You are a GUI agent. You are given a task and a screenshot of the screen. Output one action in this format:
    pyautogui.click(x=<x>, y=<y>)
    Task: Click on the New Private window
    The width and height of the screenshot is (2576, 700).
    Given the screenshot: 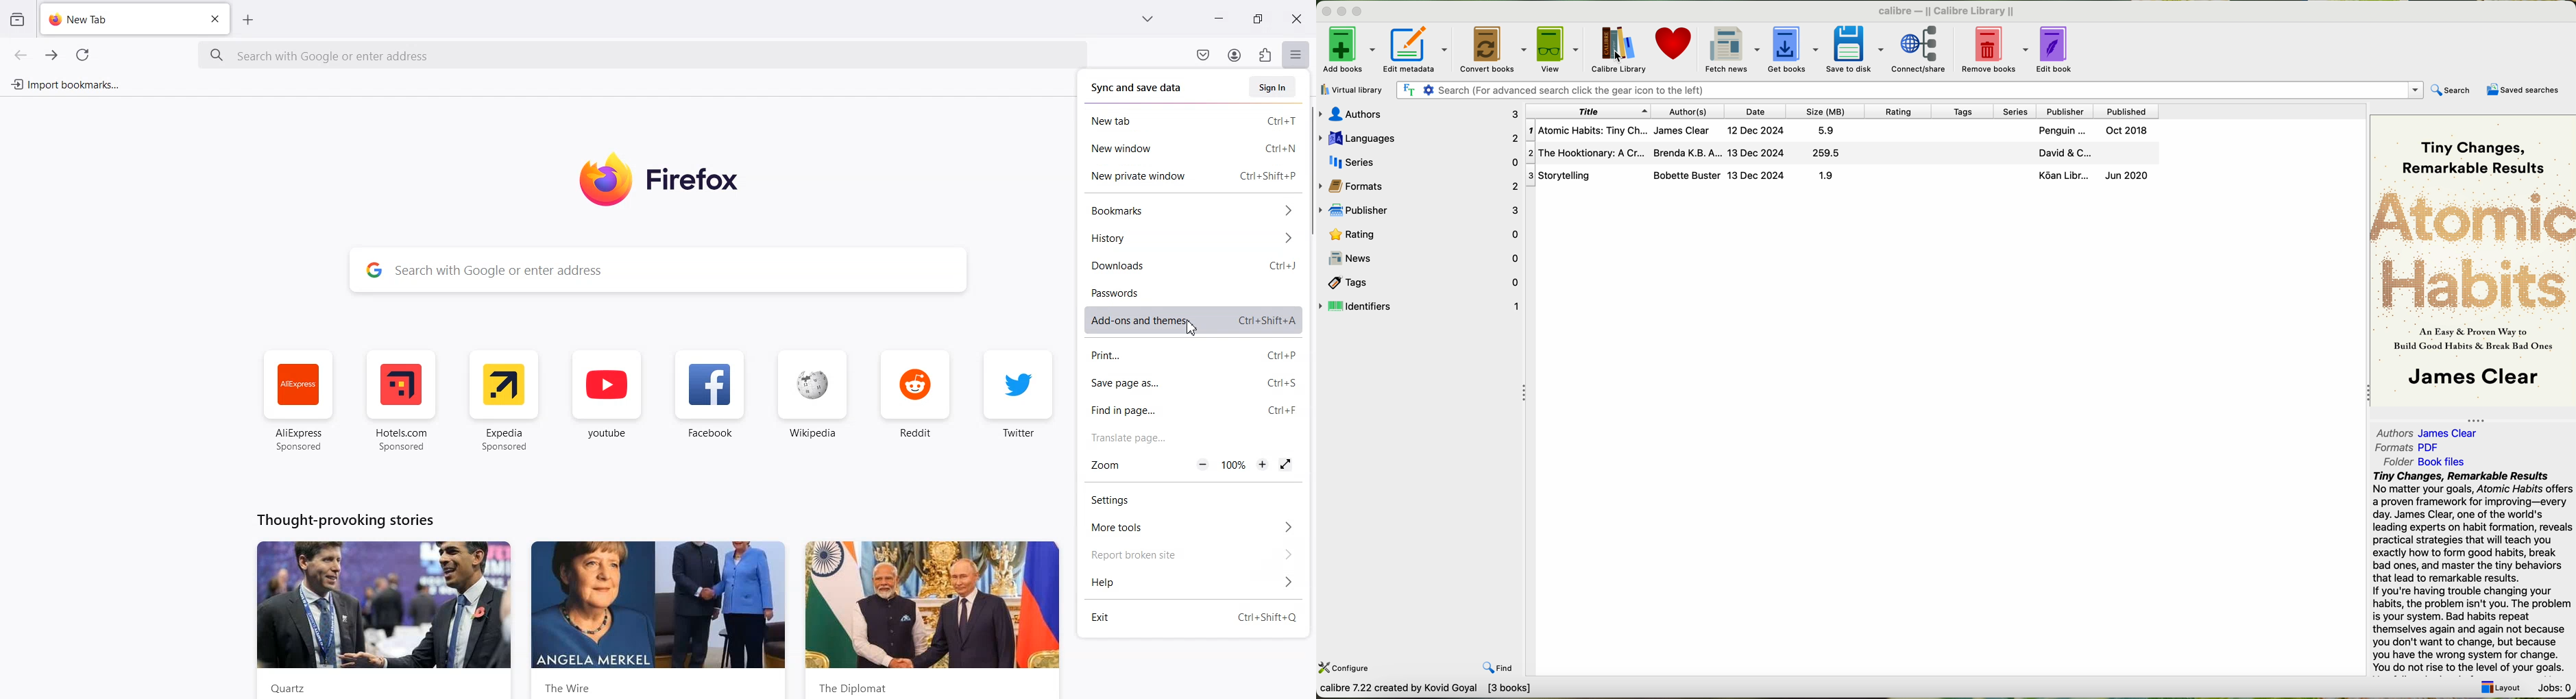 What is the action you would take?
    pyautogui.click(x=1191, y=173)
    